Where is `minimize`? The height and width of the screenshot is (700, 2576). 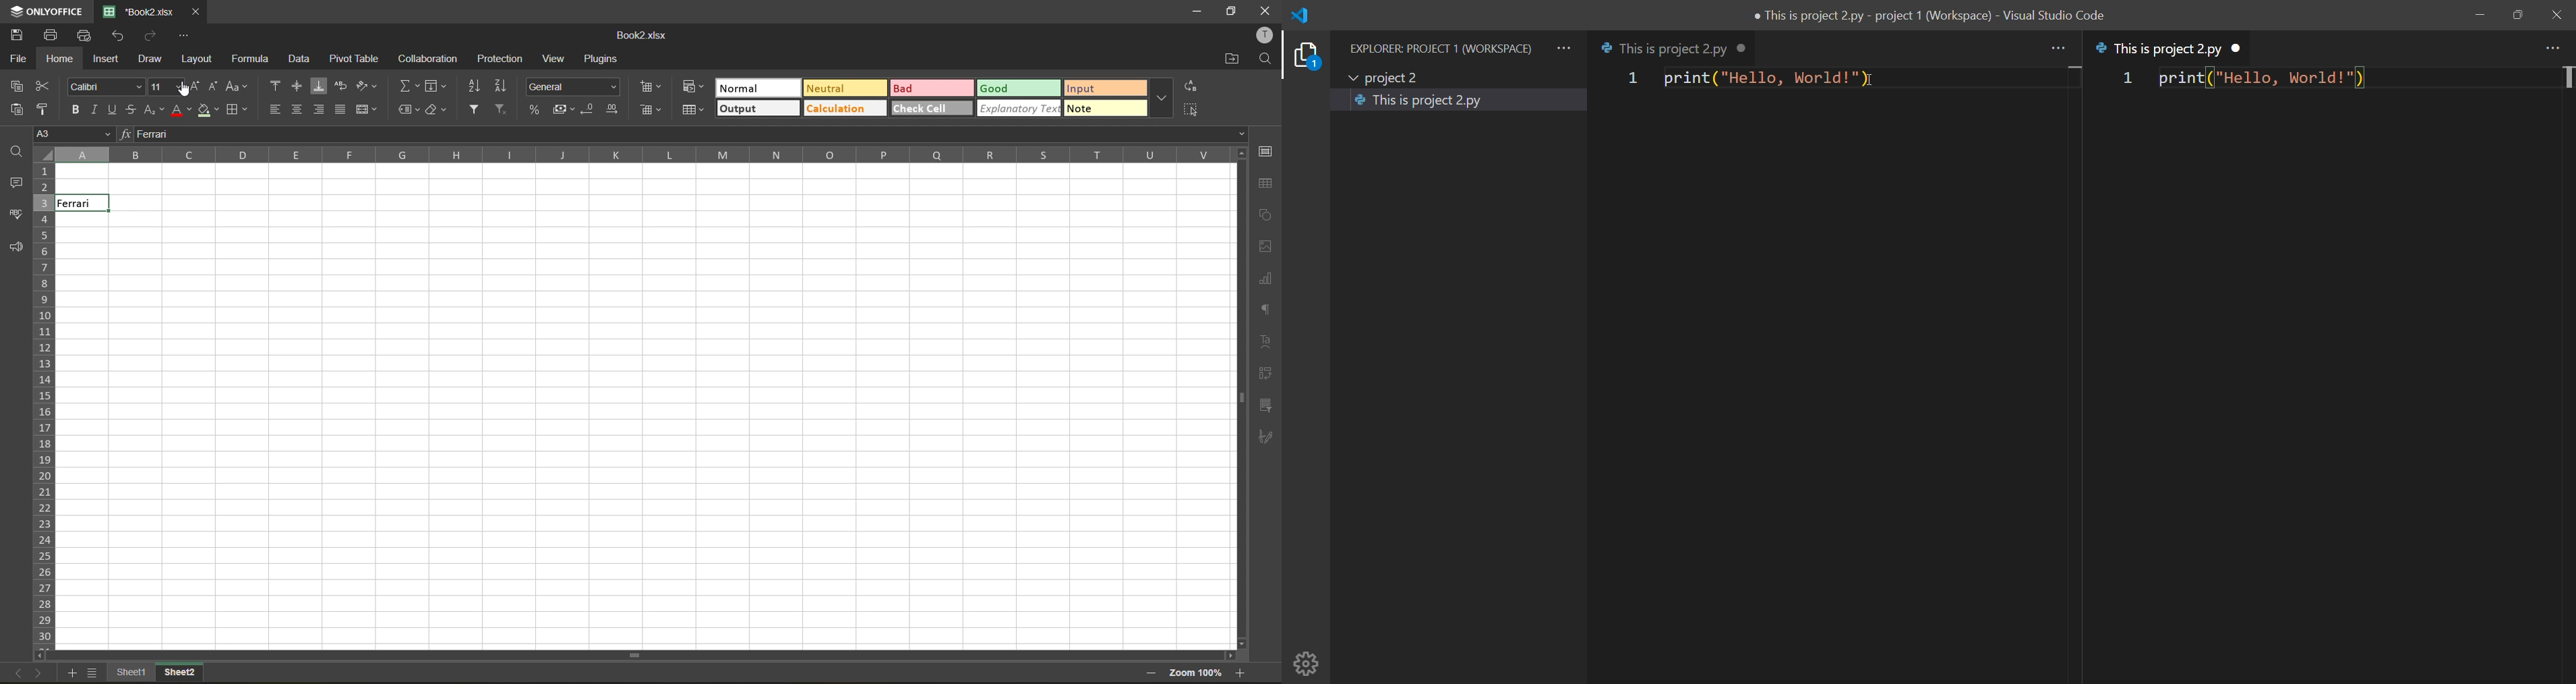
minimize is located at coordinates (2479, 16).